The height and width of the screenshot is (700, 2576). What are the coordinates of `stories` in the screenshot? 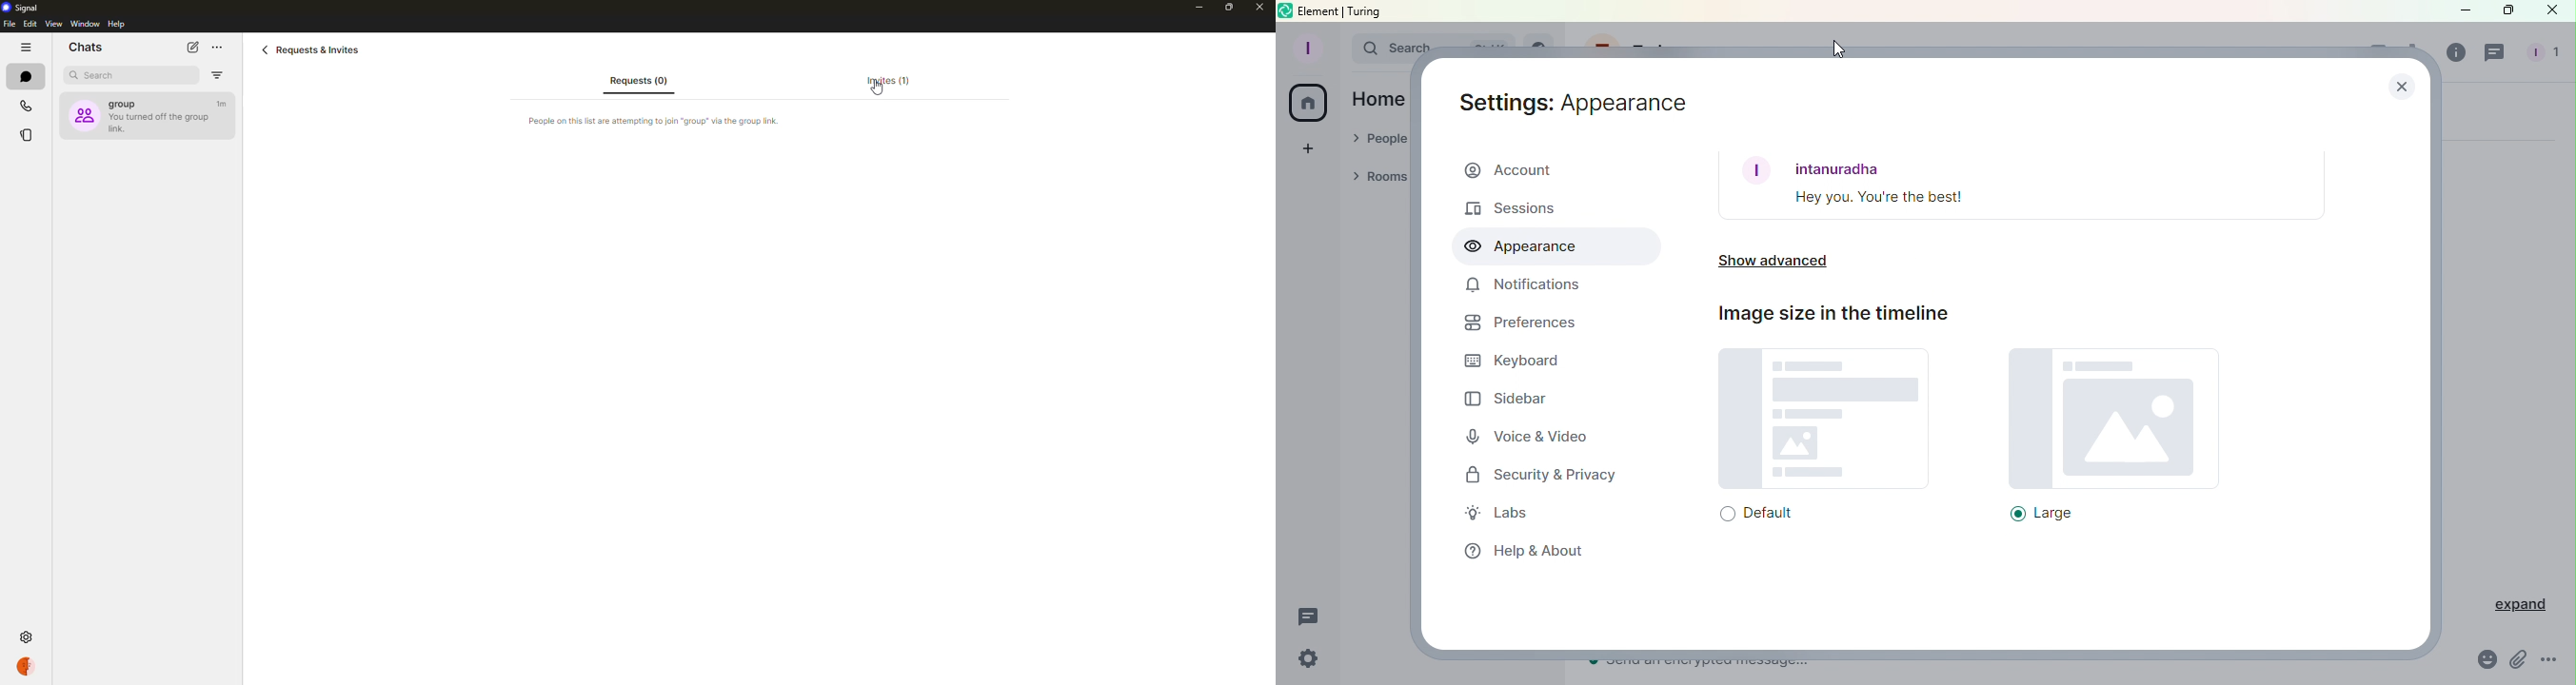 It's located at (28, 134).